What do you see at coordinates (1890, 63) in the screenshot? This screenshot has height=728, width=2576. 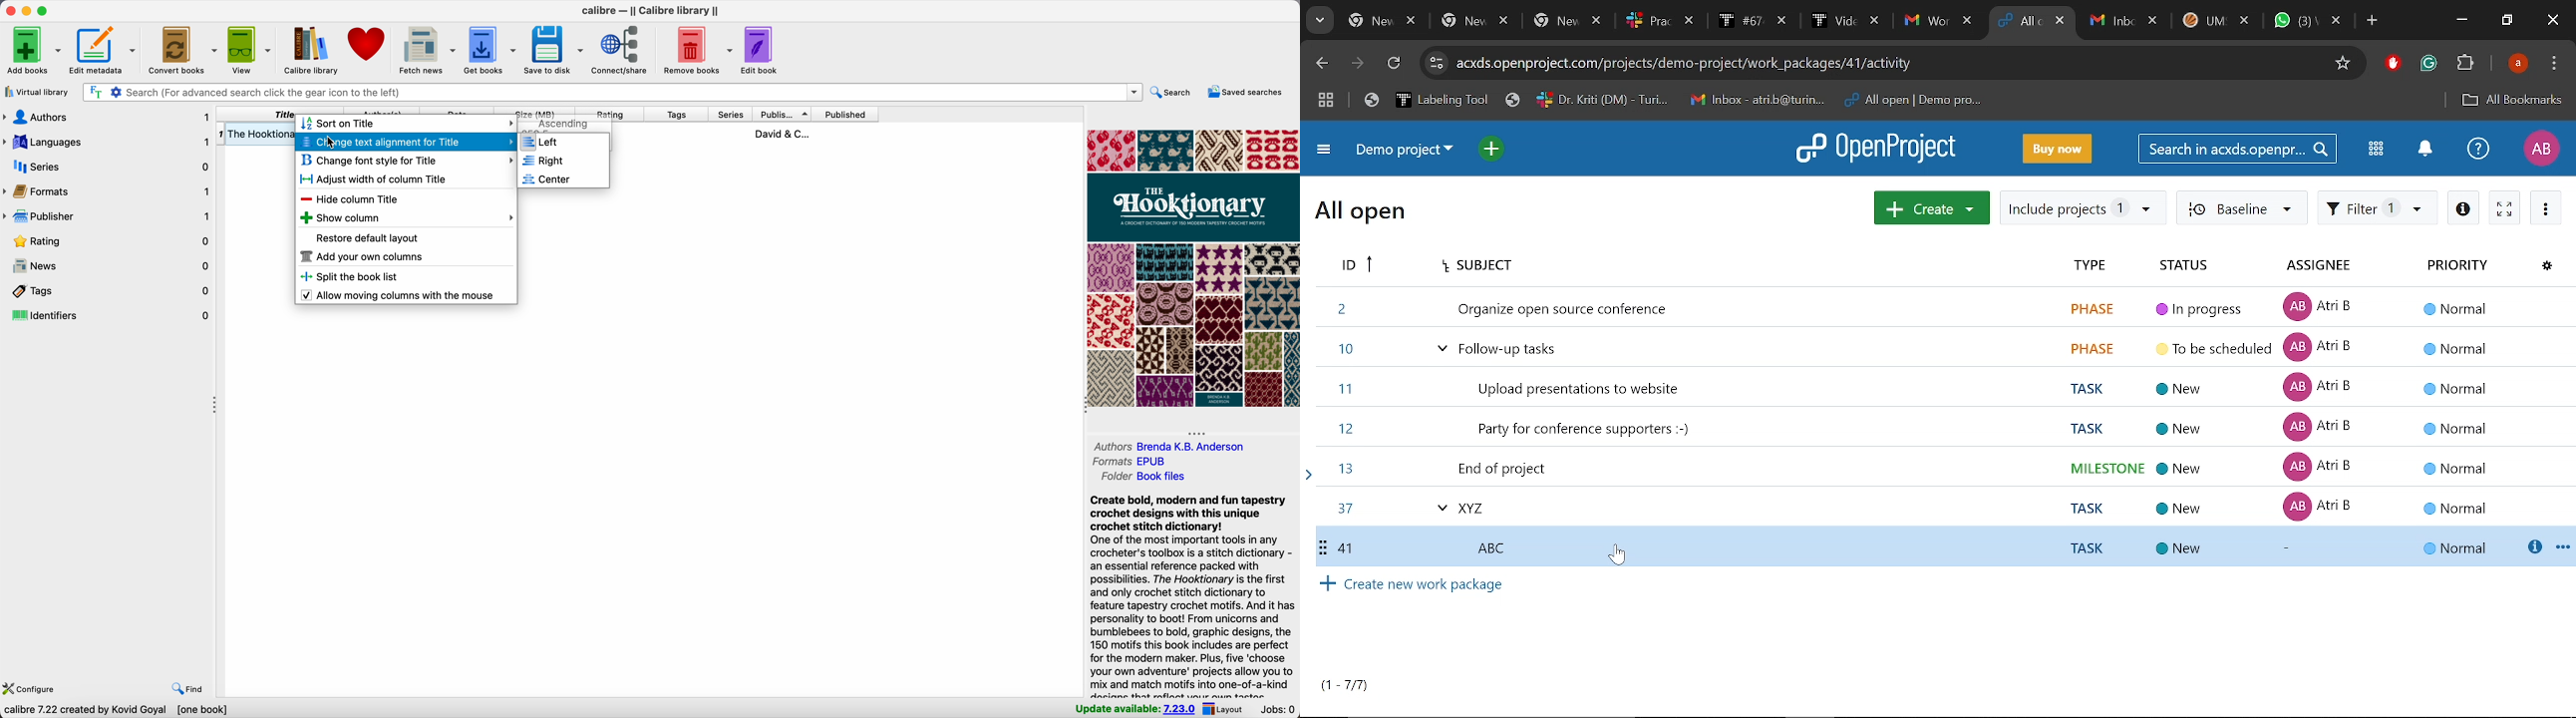 I see `Current site address` at bounding box center [1890, 63].